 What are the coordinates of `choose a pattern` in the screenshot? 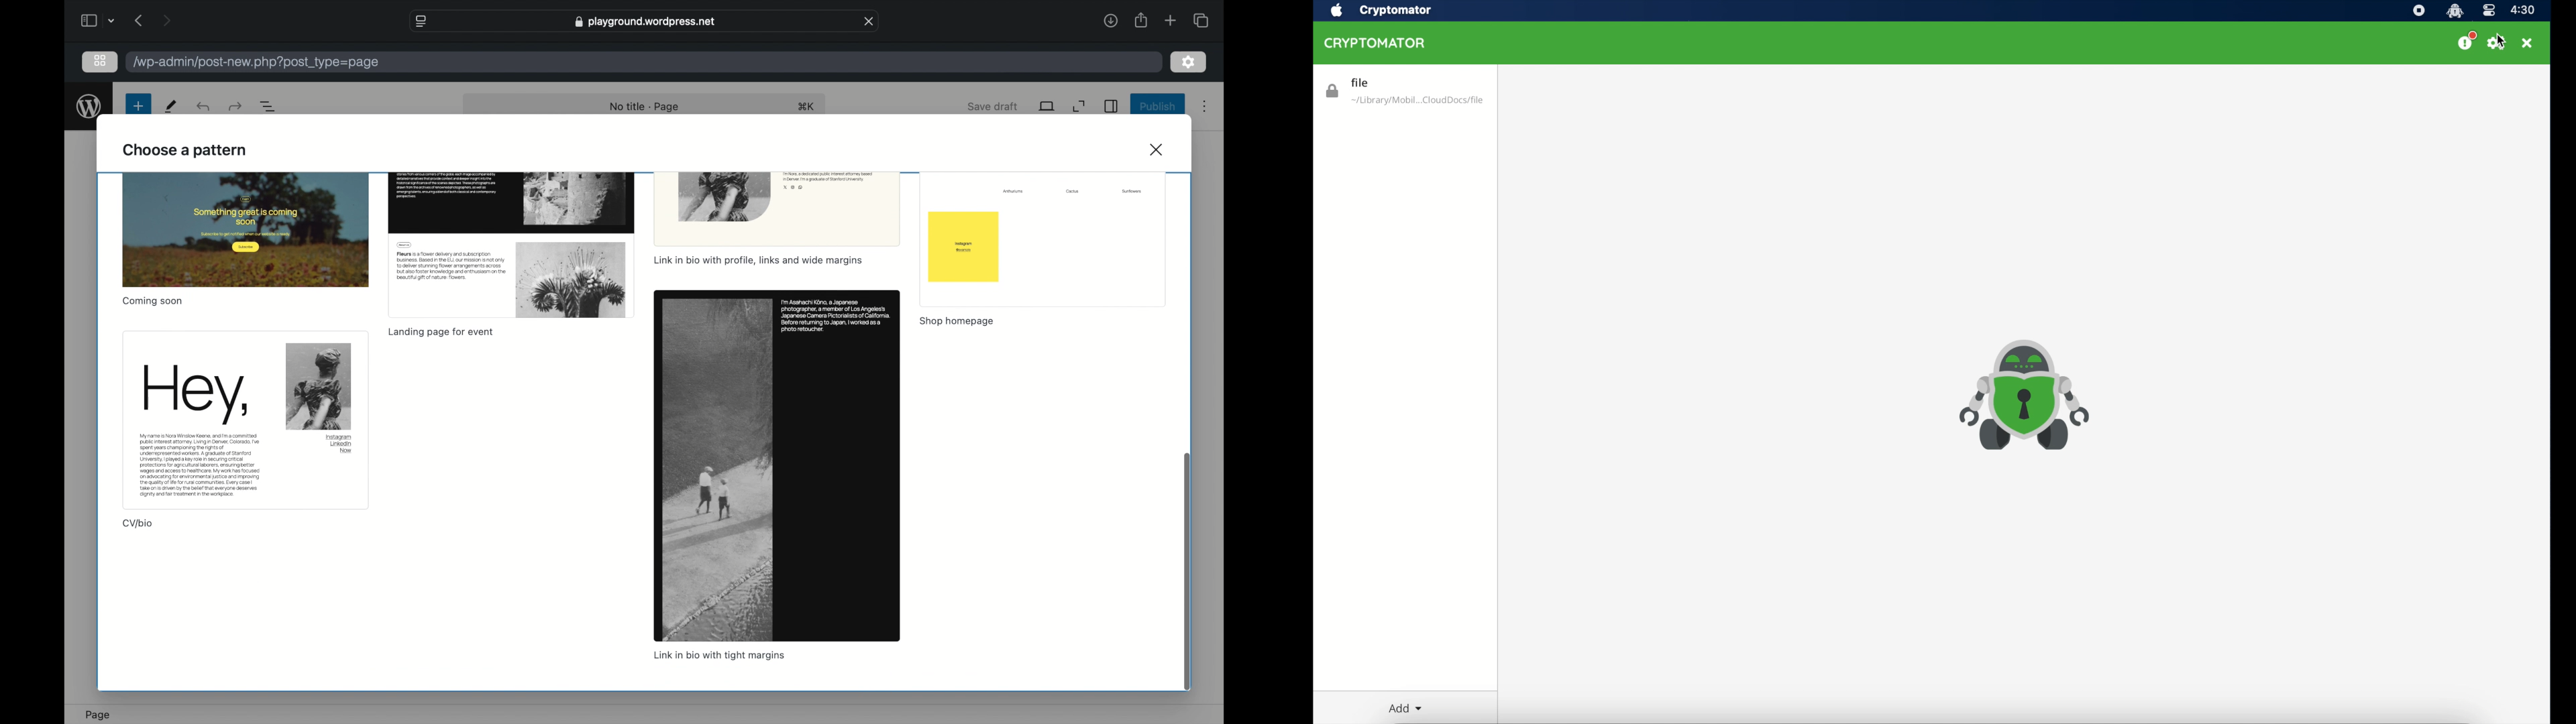 It's located at (186, 151).